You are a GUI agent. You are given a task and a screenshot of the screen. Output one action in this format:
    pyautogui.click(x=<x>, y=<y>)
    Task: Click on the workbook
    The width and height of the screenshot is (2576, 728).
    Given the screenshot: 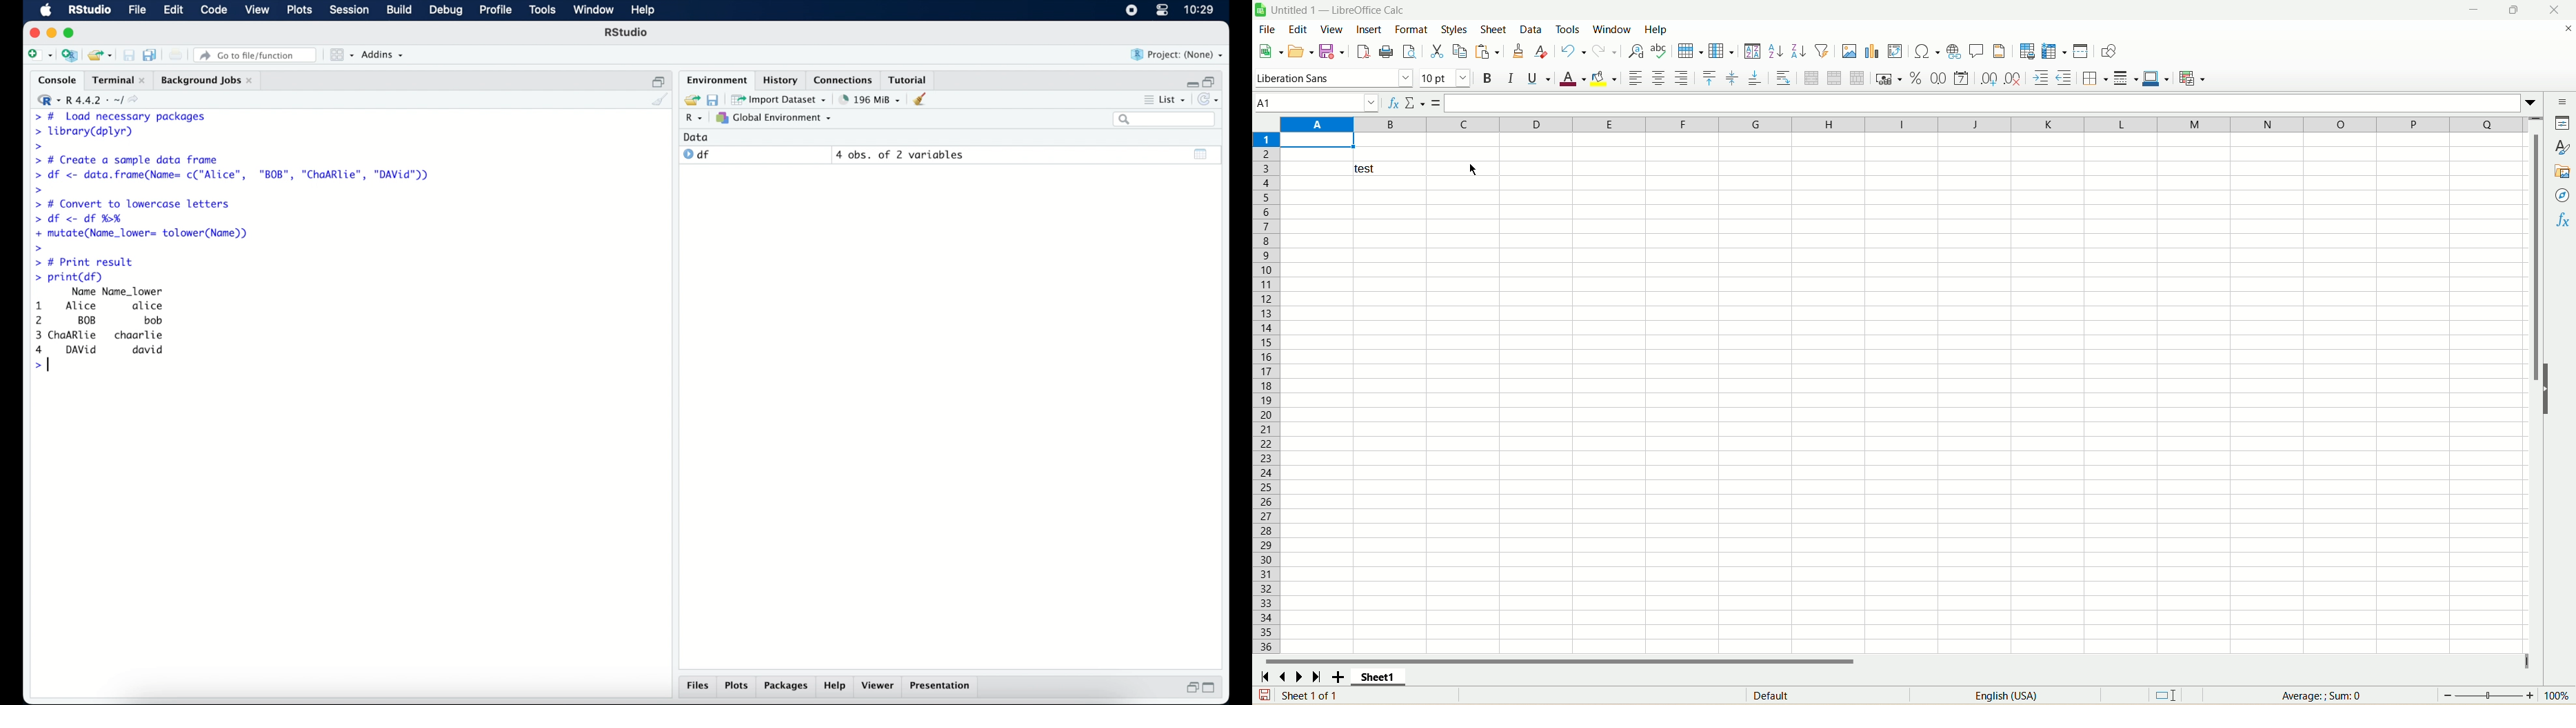 What is the action you would take?
    pyautogui.click(x=1904, y=415)
    